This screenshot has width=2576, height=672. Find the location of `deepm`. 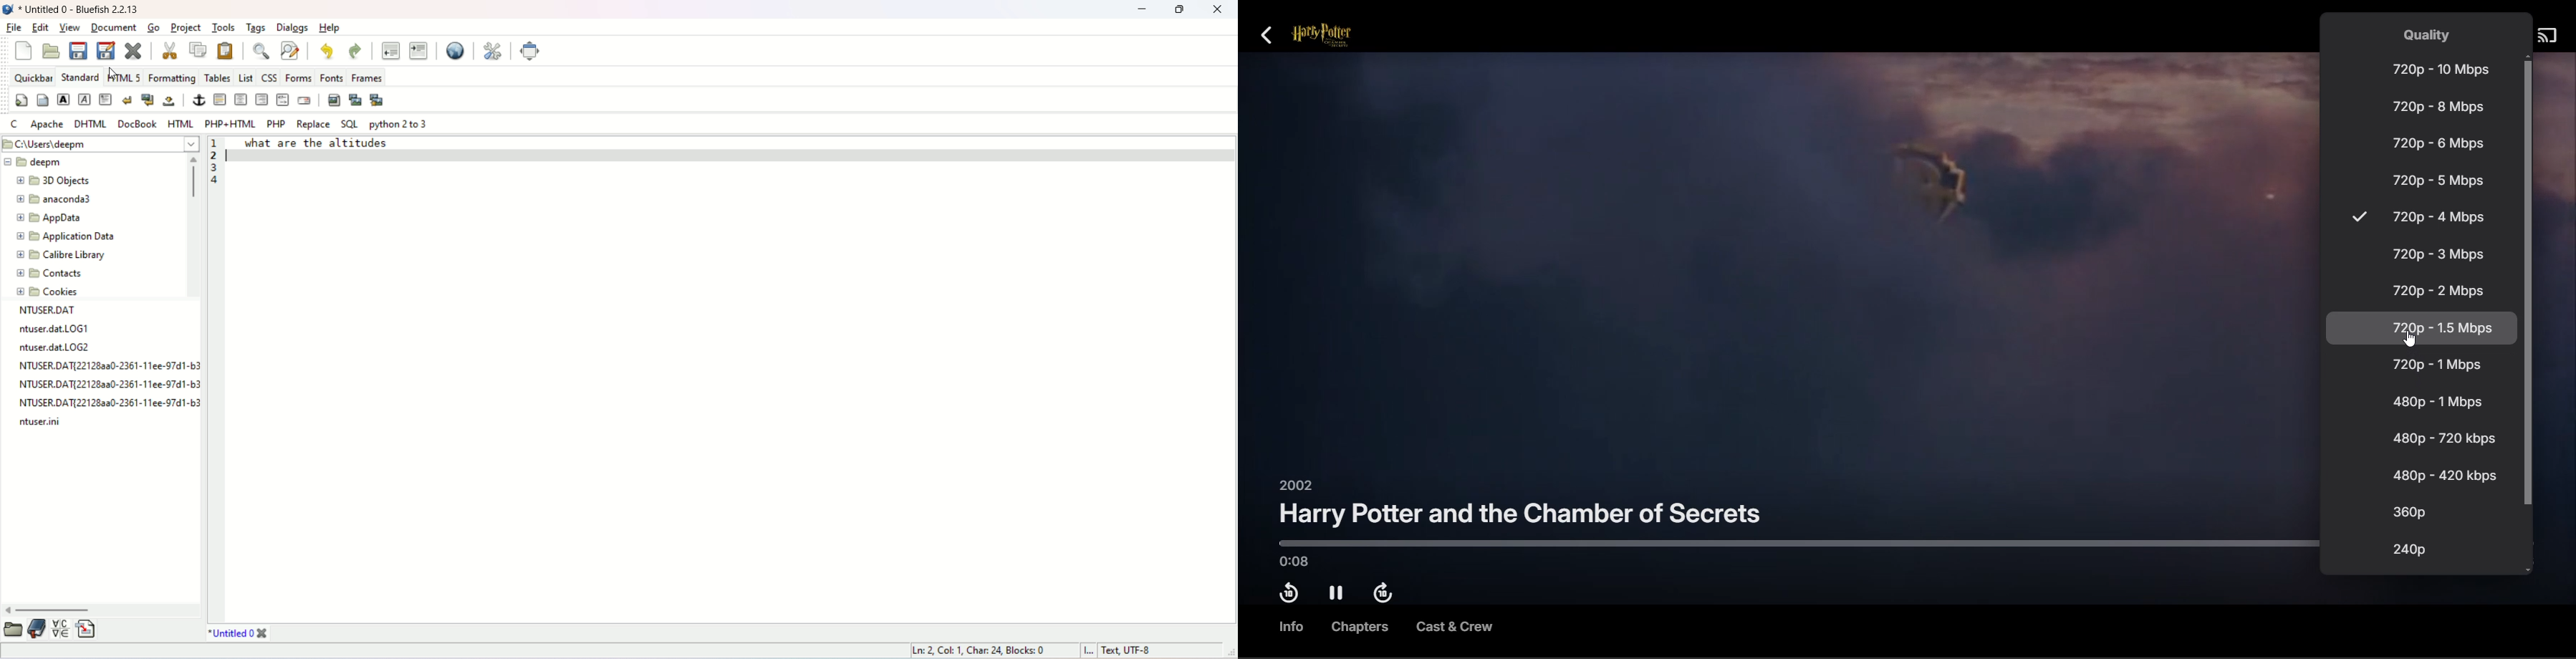

deepm is located at coordinates (34, 161).